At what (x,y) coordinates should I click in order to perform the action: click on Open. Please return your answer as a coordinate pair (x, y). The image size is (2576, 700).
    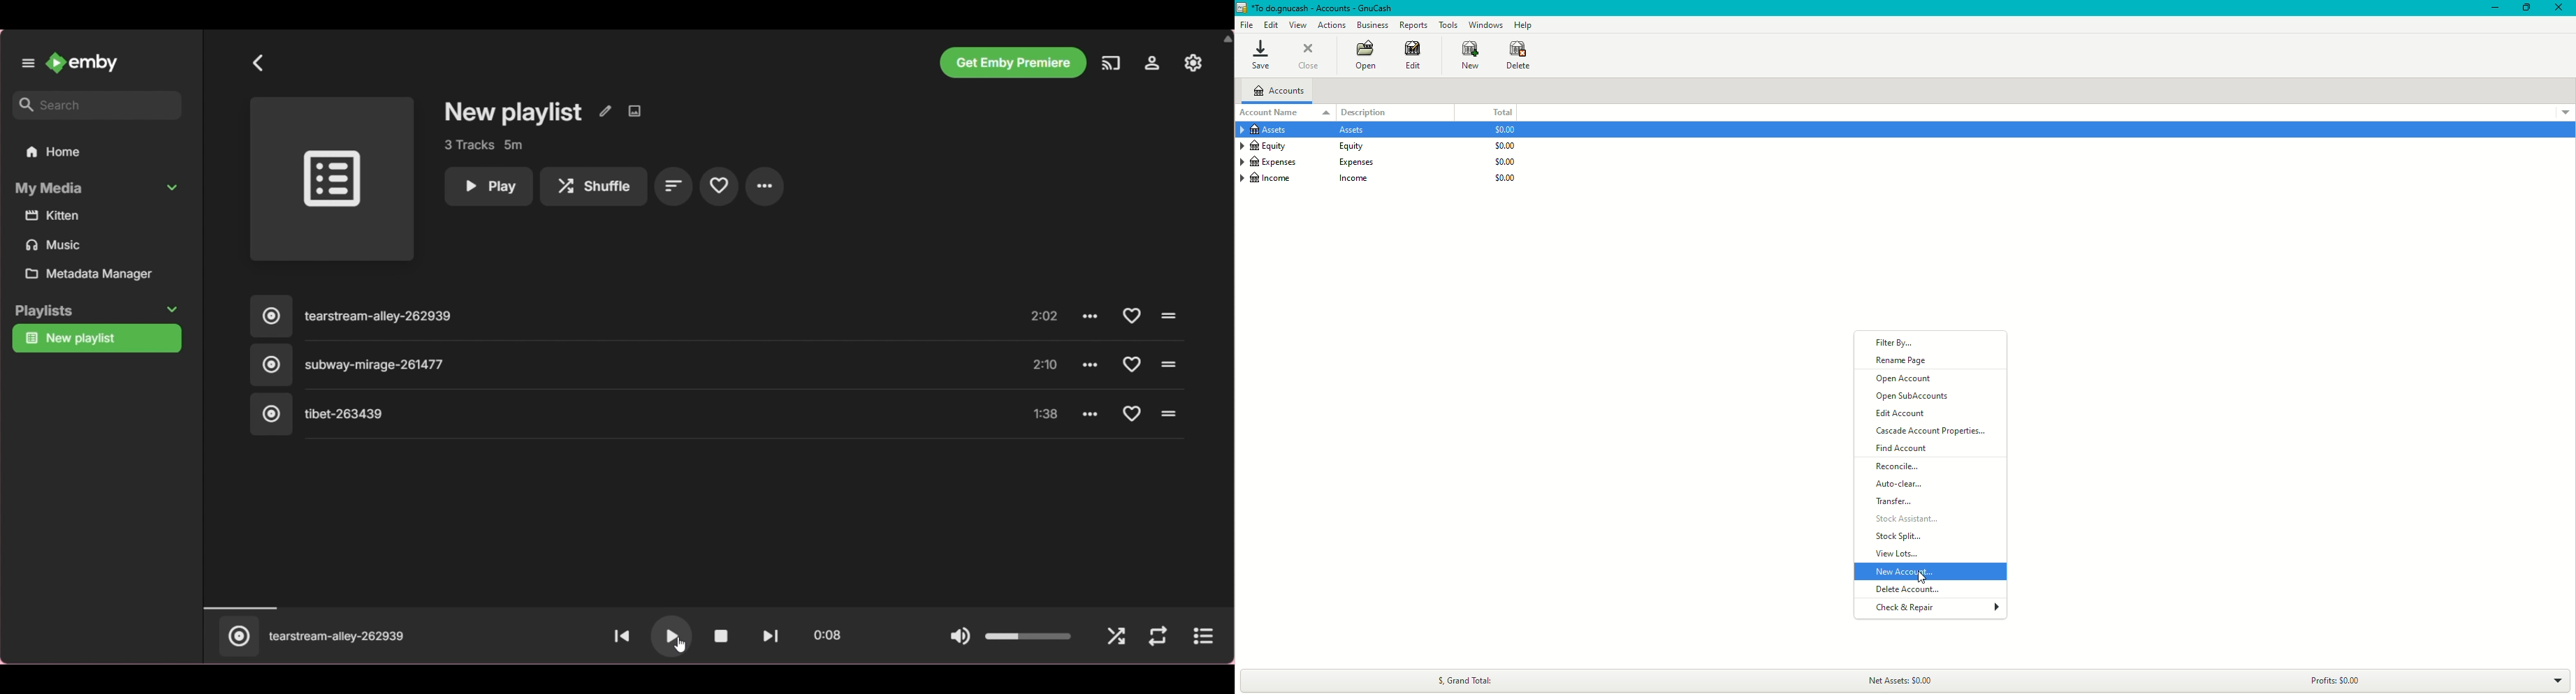
    Looking at the image, I should click on (1364, 57).